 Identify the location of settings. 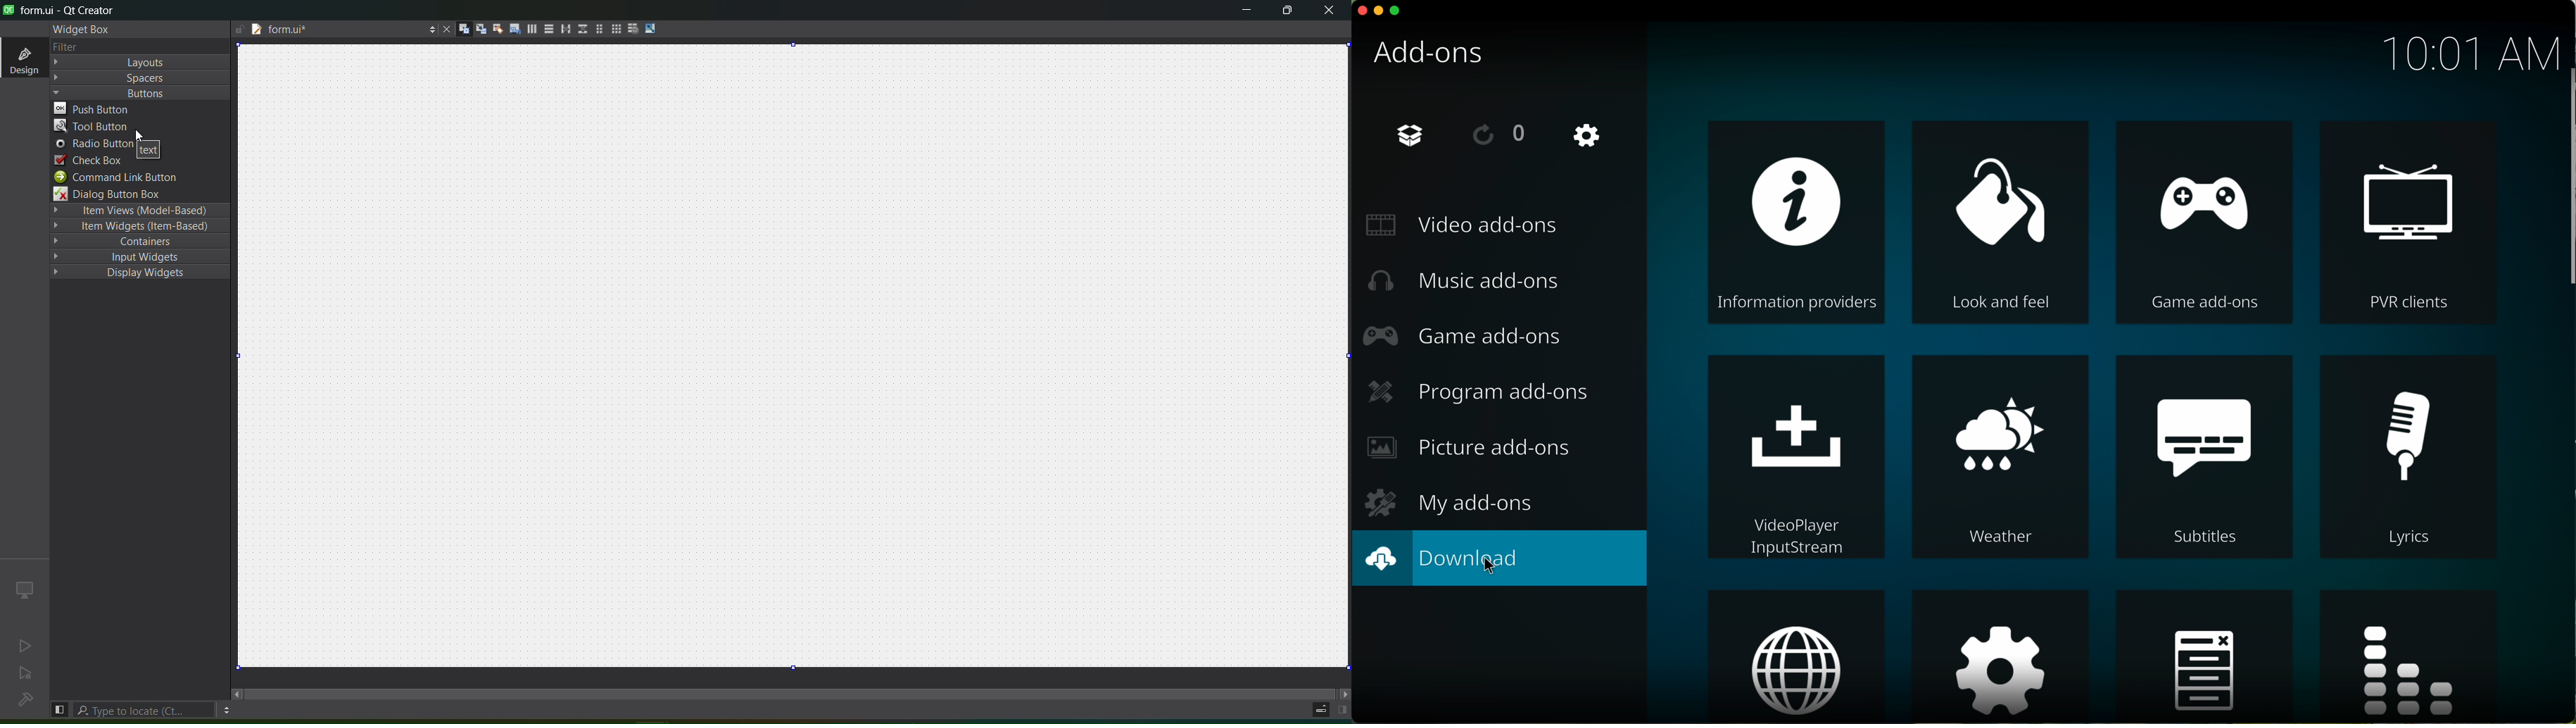
(2002, 656).